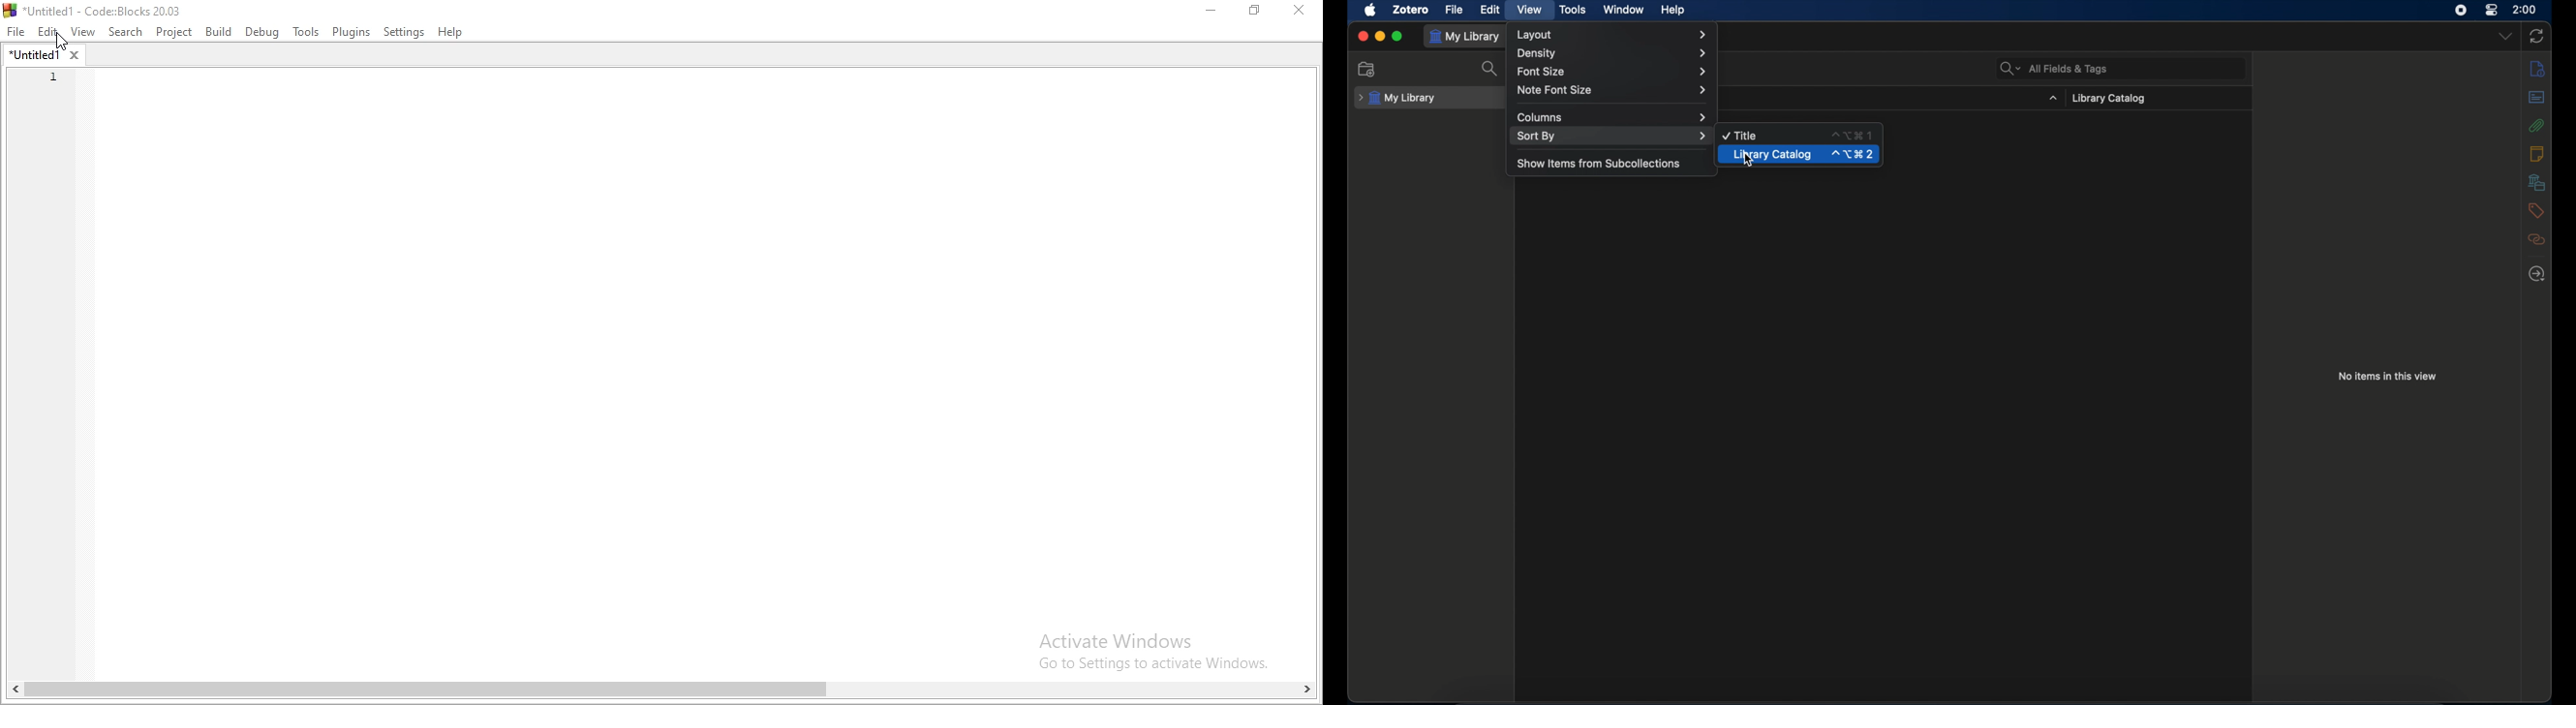 The width and height of the screenshot is (2576, 728). What do you see at coordinates (2053, 69) in the screenshot?
I see `all fields & tags` at bounding box center [2053, 69].